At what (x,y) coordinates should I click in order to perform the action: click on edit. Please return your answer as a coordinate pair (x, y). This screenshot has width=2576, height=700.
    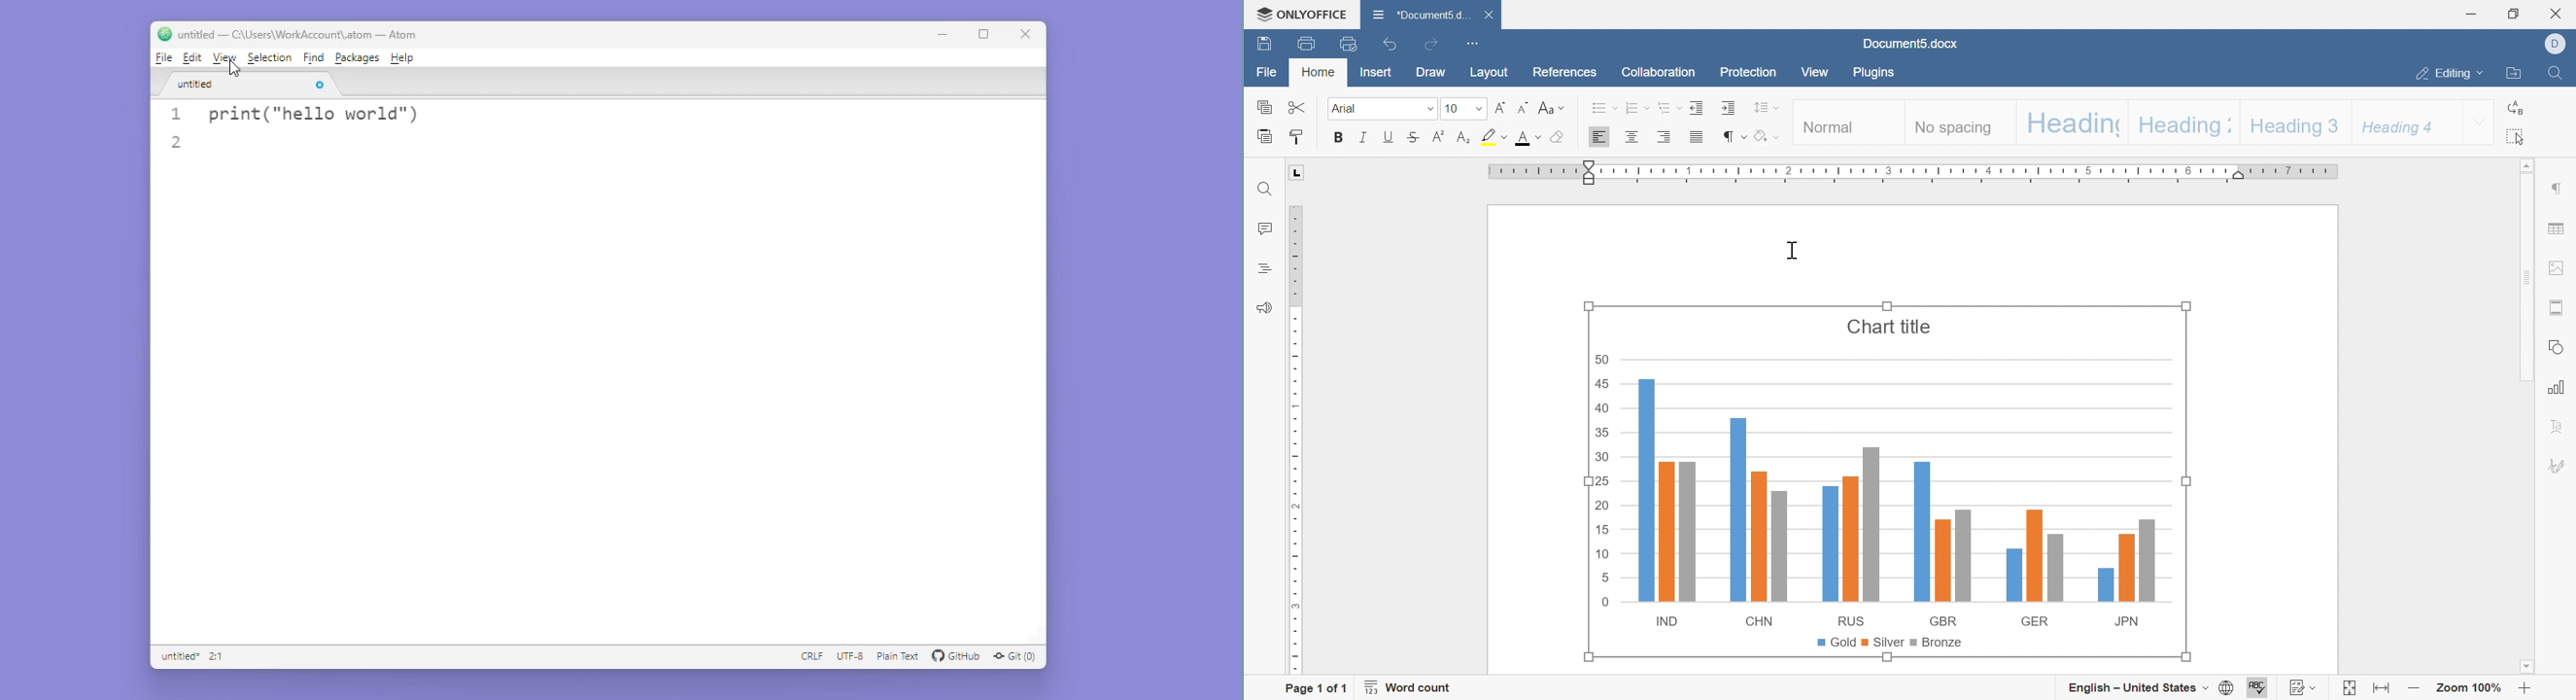
    Looking at the image, I should click on (193, 58).